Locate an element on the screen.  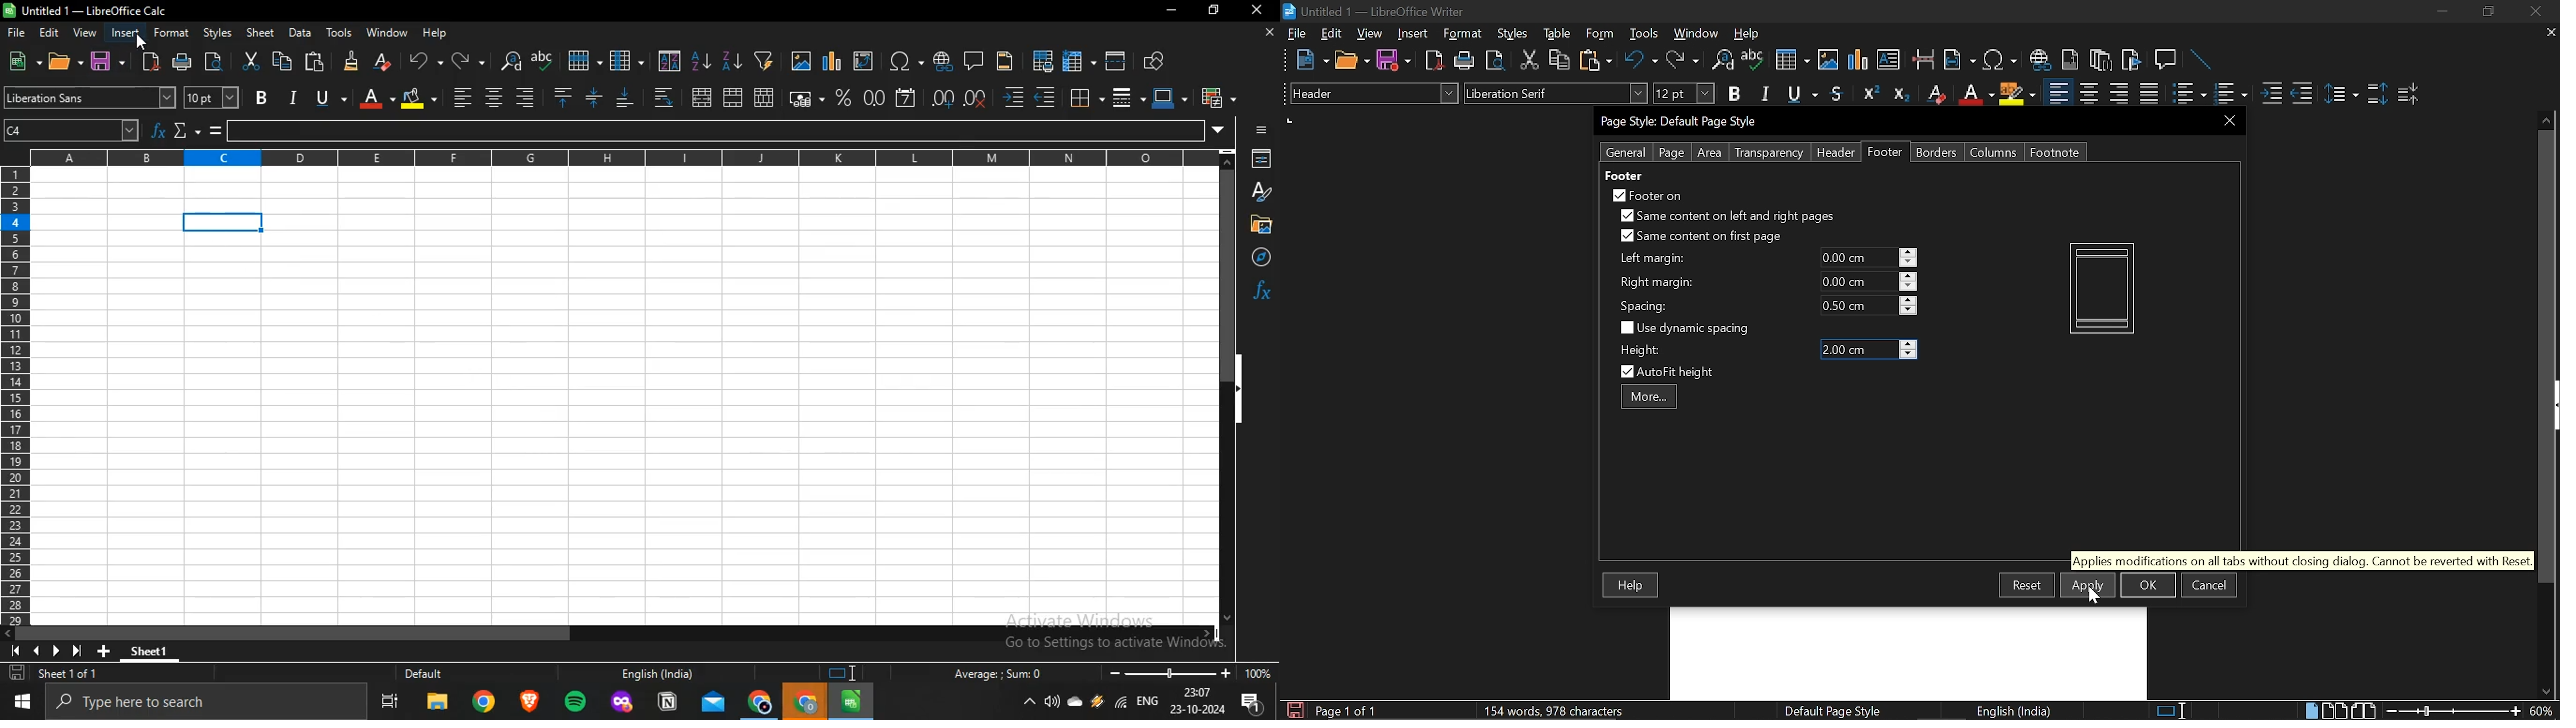
Italic is located at coordinates (1766, 94).